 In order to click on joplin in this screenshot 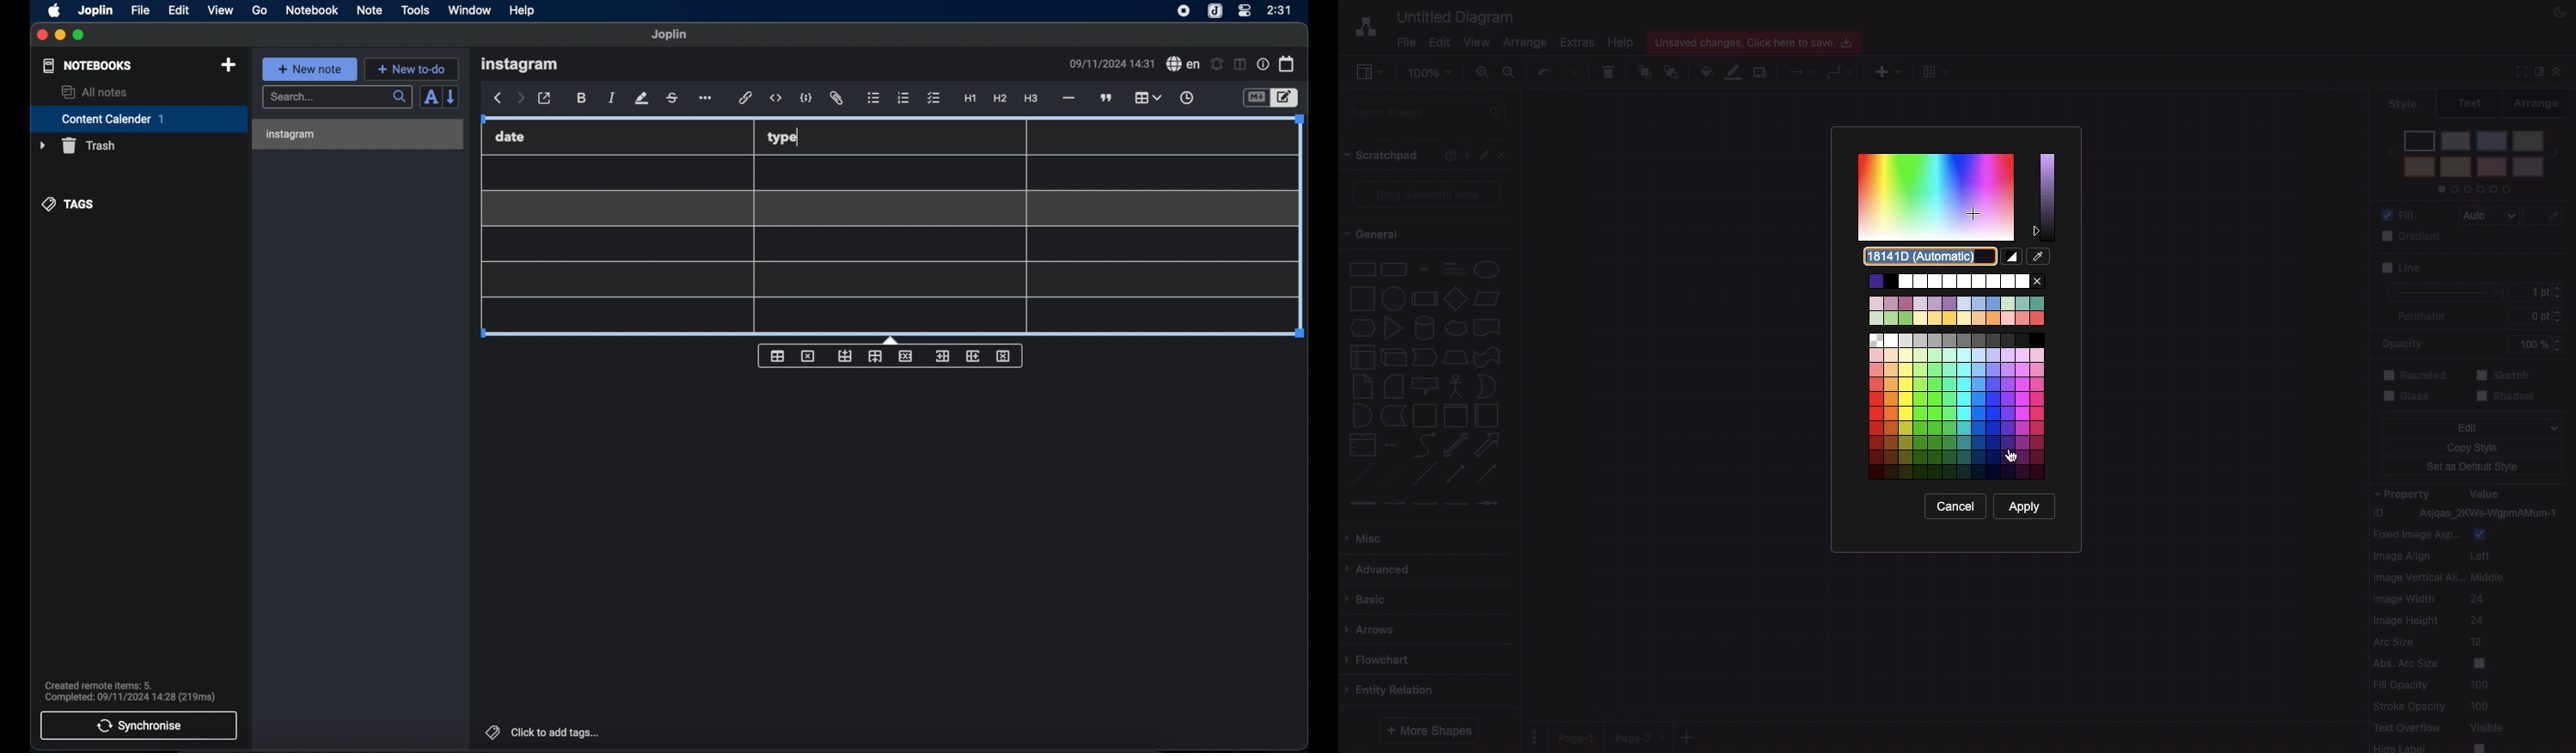, I will do `click(96, 10)`.